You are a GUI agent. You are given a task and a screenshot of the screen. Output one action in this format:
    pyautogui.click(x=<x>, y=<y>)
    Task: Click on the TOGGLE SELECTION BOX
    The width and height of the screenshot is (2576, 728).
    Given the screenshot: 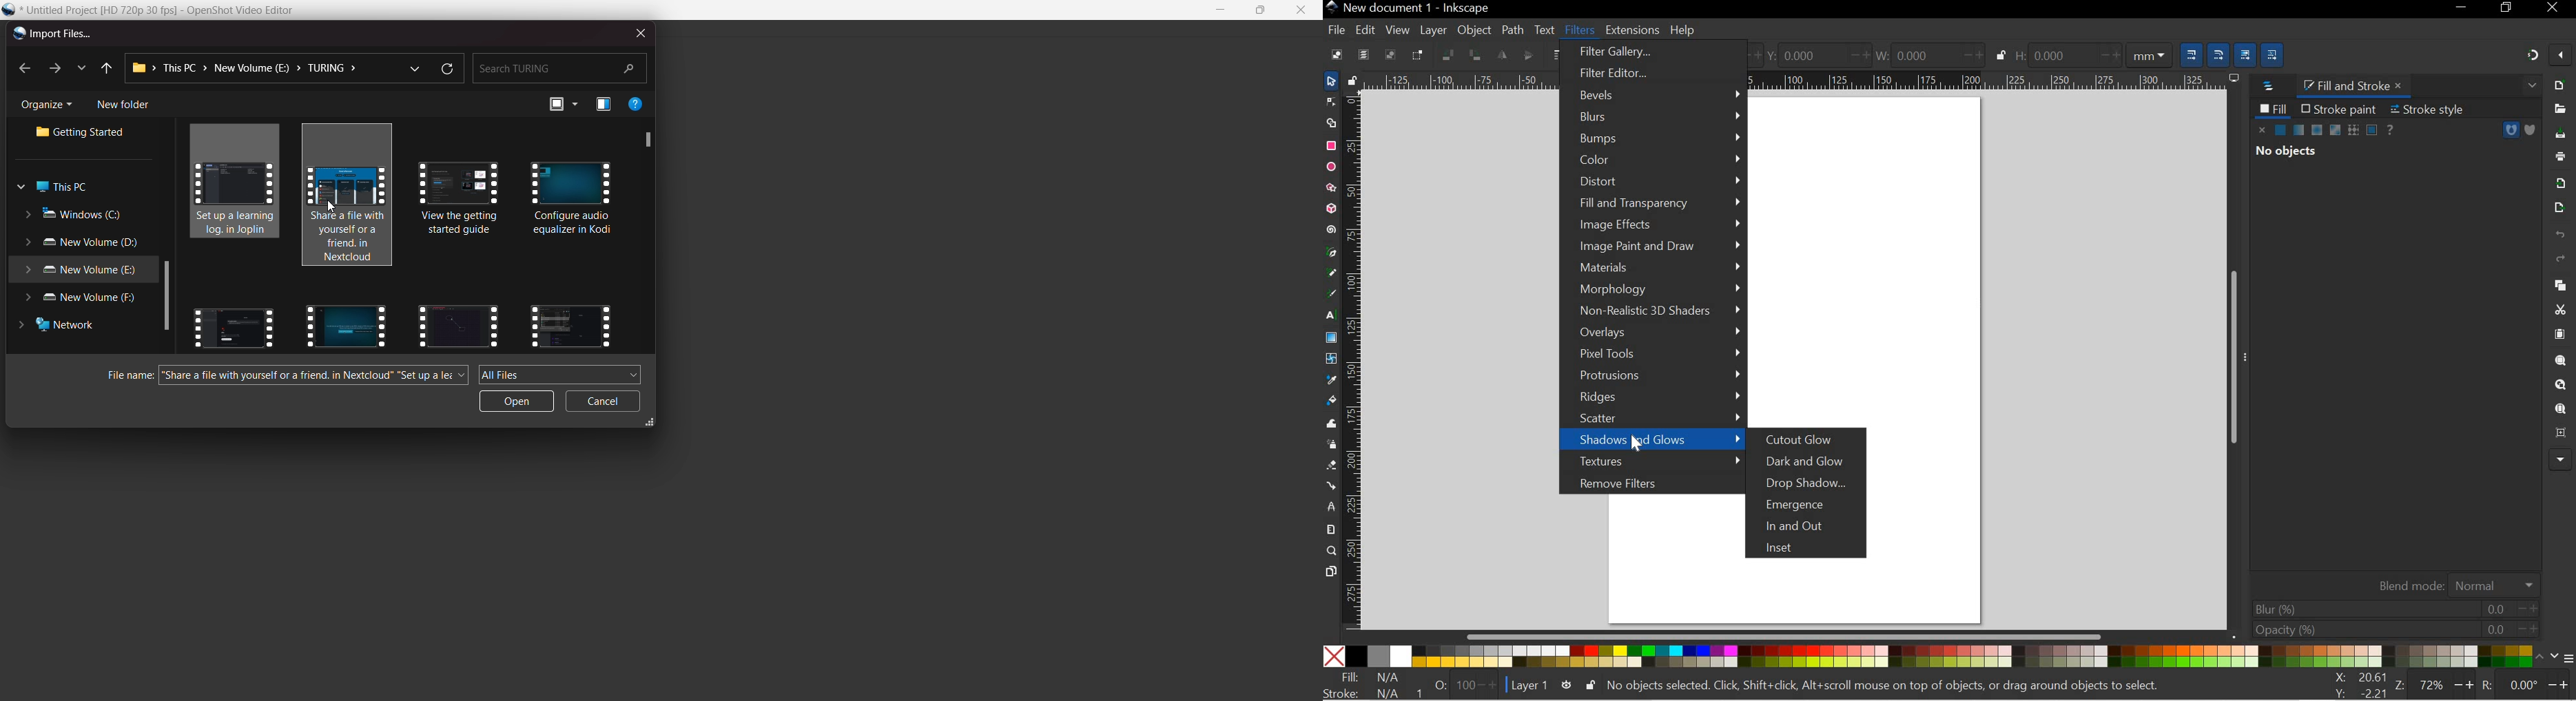 What is the action you would take?
    pyautogui.click(x=1420, y=55)
    